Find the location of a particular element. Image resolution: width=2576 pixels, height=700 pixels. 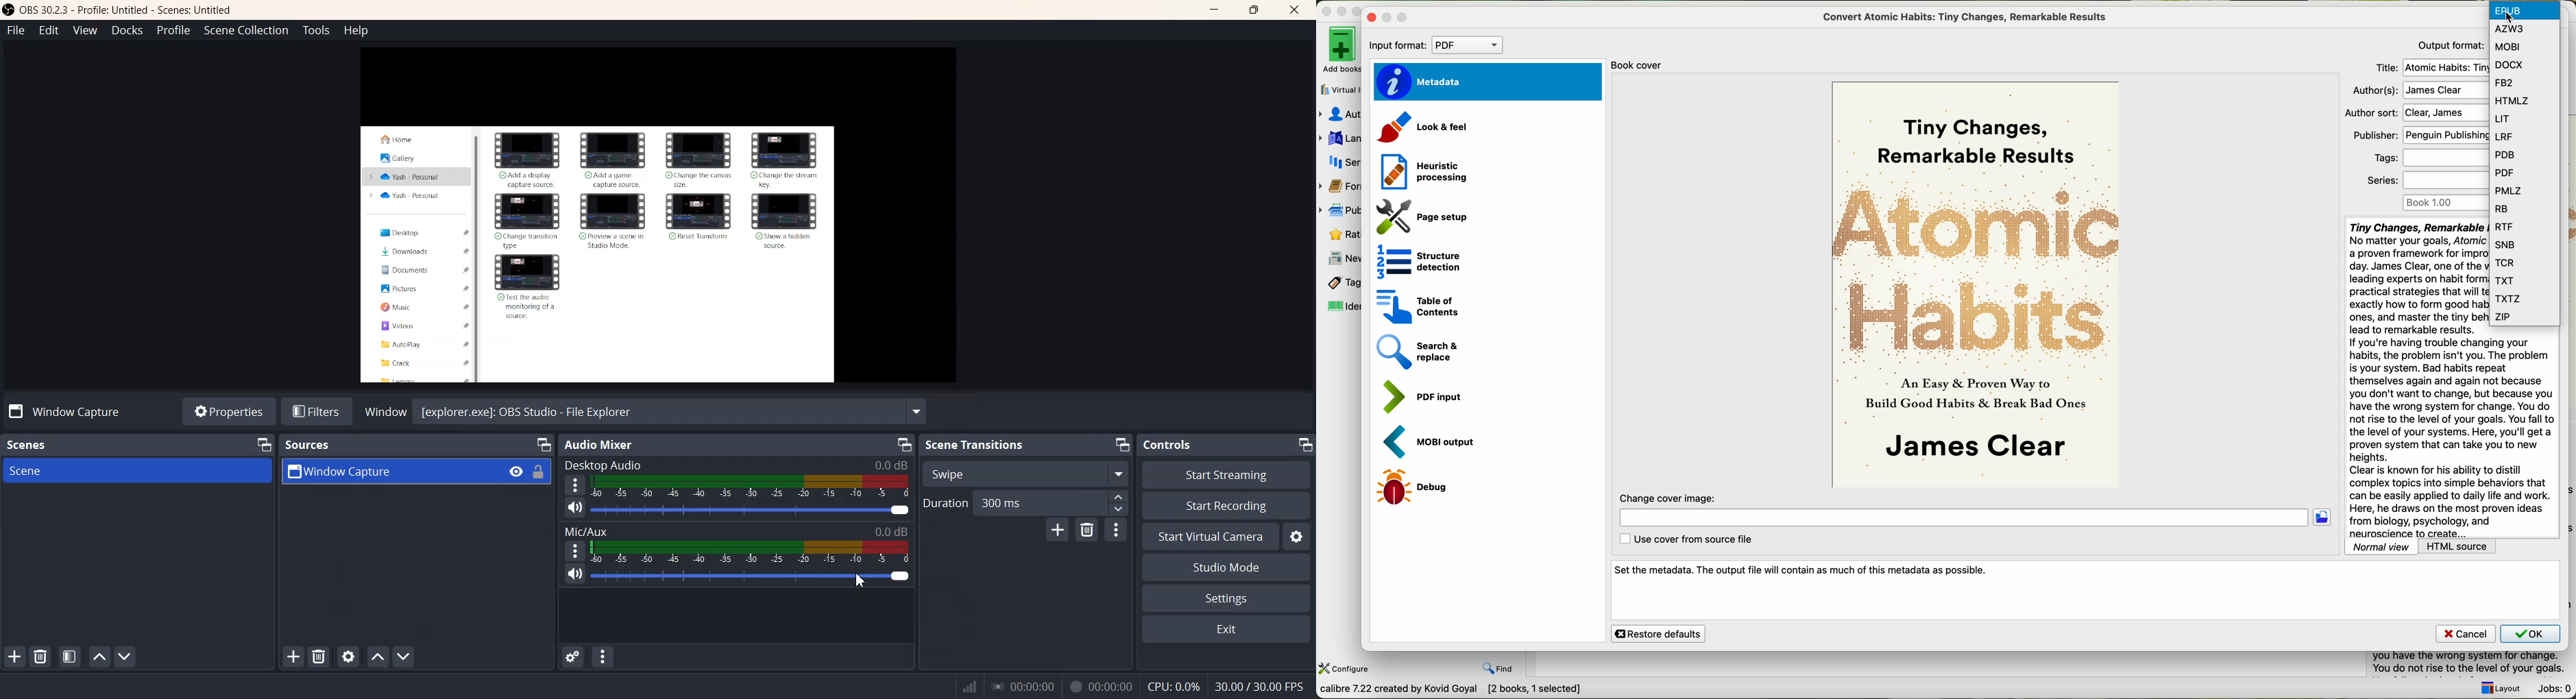

Remove selected Sources is located at coordinates (320, 656).